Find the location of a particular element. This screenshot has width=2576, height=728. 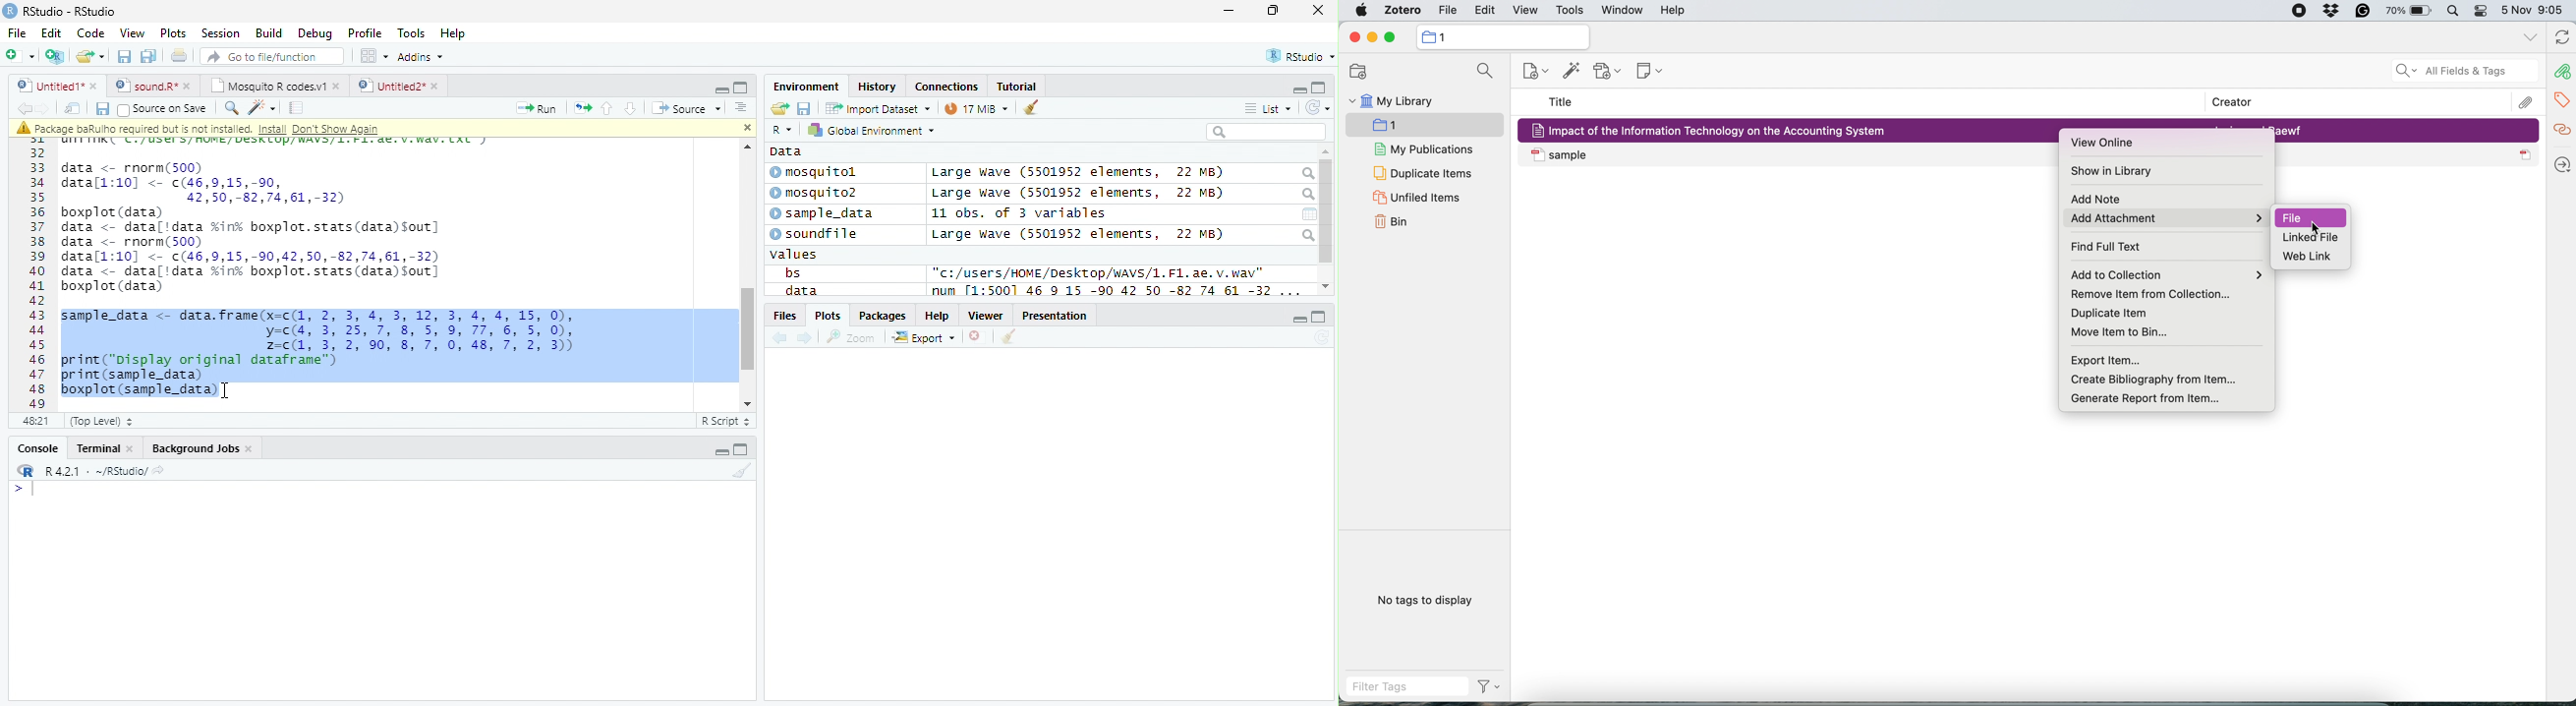

sample_data is located at coordinates (824, 214).